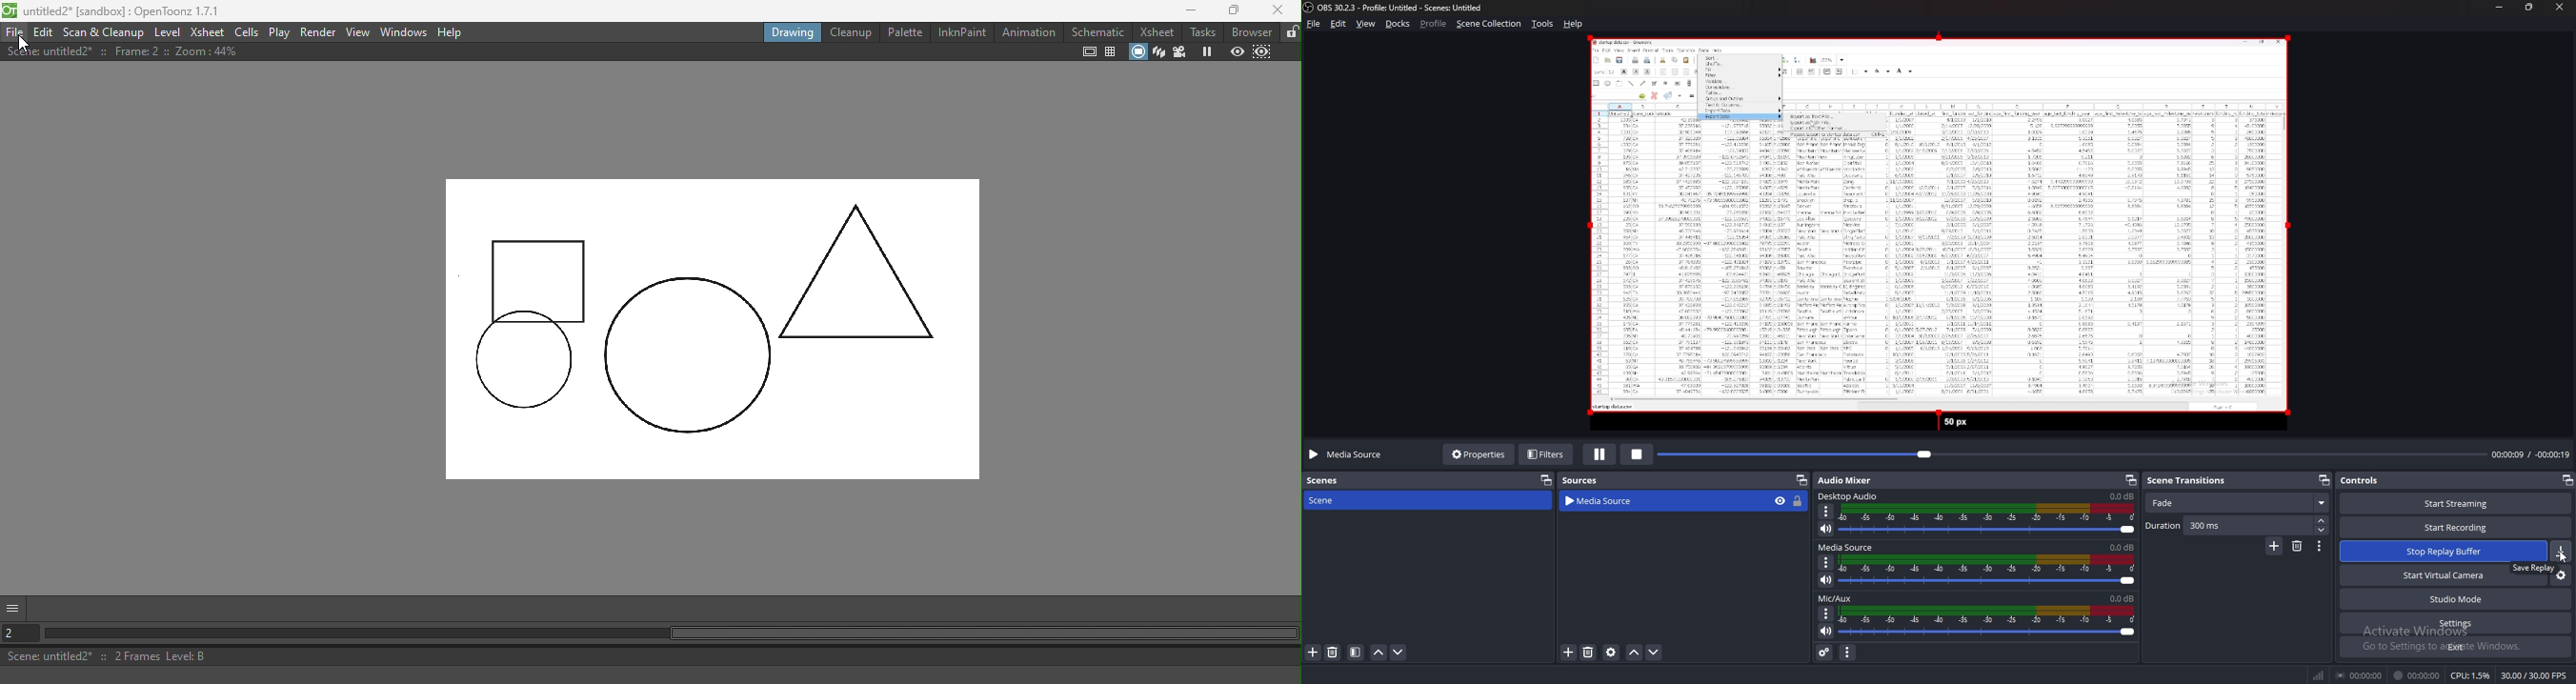 This screenshot has width=2576, height=700. What do you see at coordinates (1313, 653) in the screenshot?
I see `add scene` at bounding box center [1313, 653].